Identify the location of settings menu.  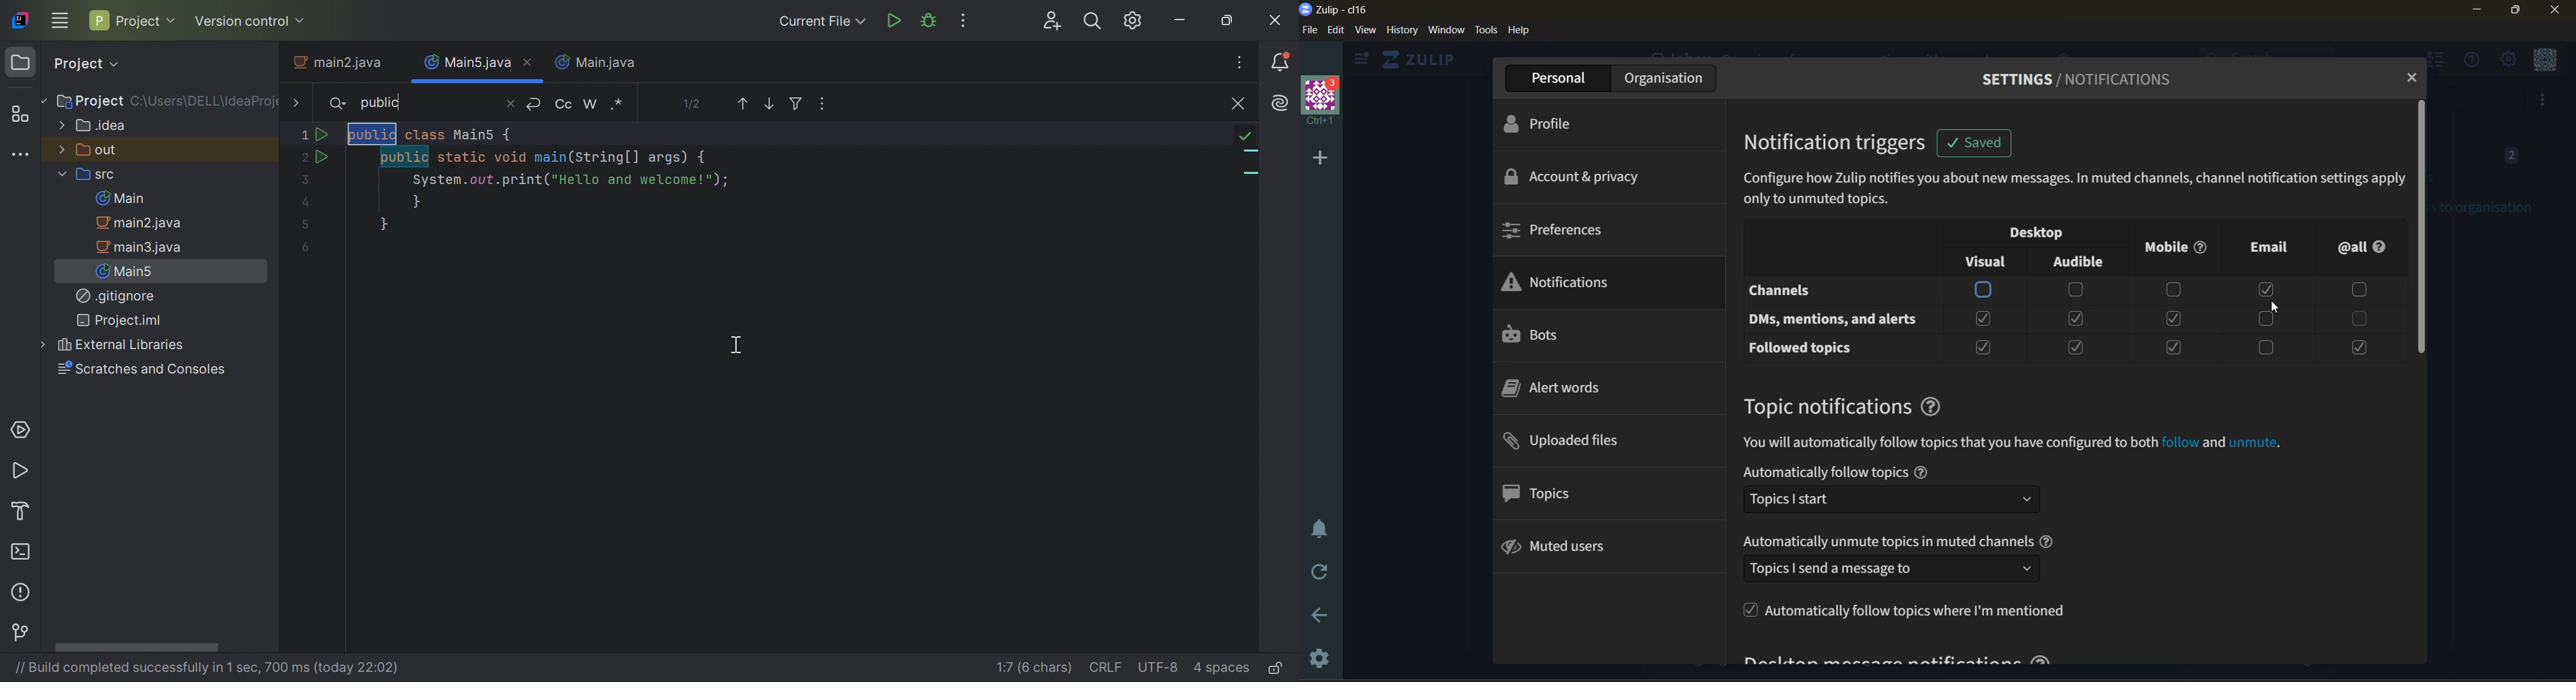
(2507, 59).